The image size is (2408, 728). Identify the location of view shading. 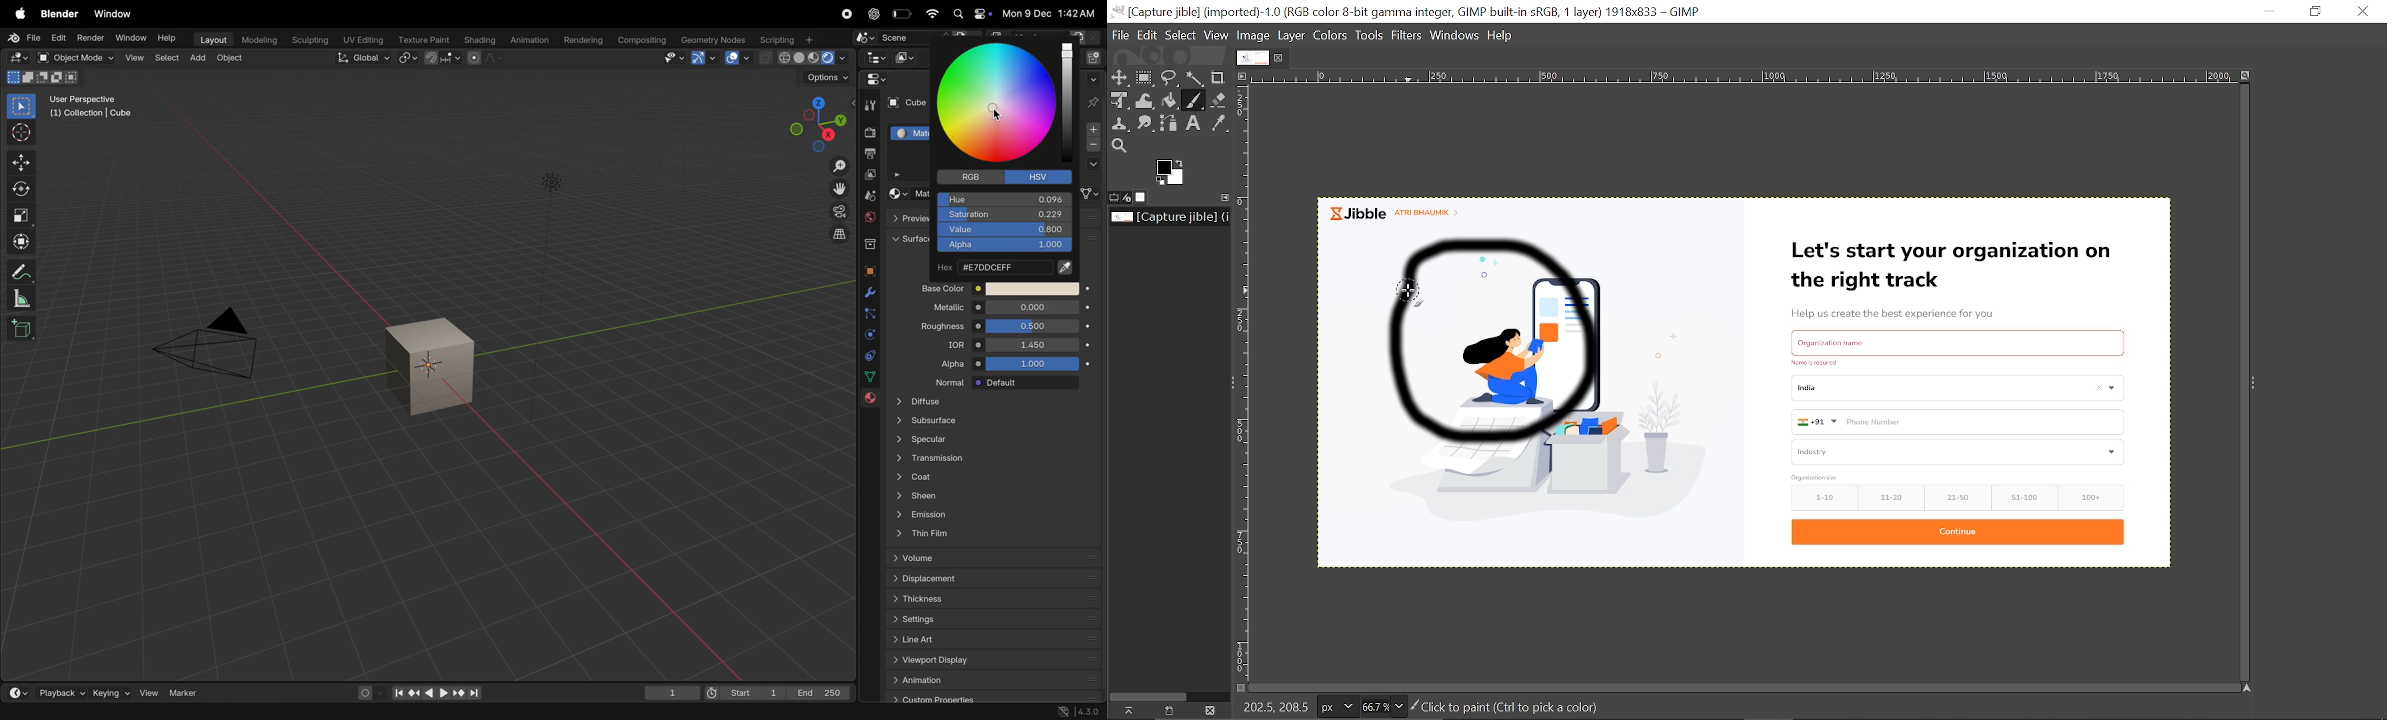
(804, 59).